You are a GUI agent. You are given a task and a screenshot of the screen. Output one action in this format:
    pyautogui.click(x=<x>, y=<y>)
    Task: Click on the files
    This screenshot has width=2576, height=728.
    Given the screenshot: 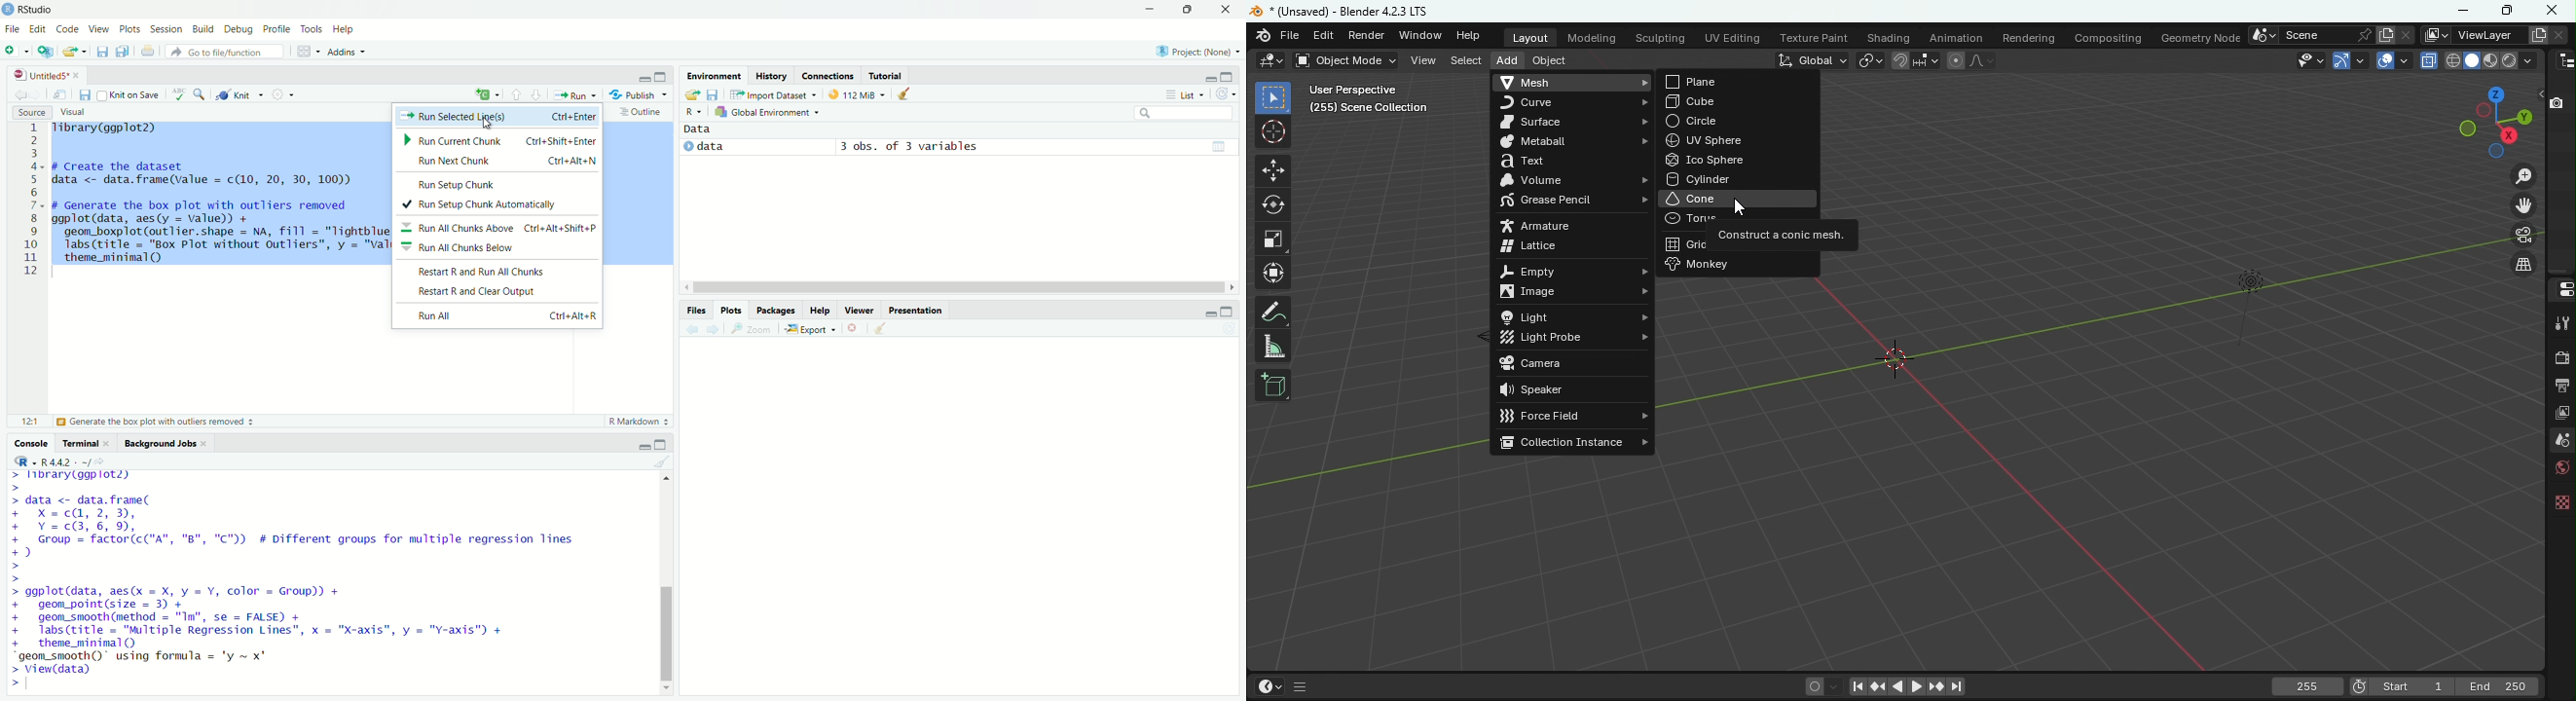 What is the action you would take?
    pyautogui.click(x=82, y=96)
    